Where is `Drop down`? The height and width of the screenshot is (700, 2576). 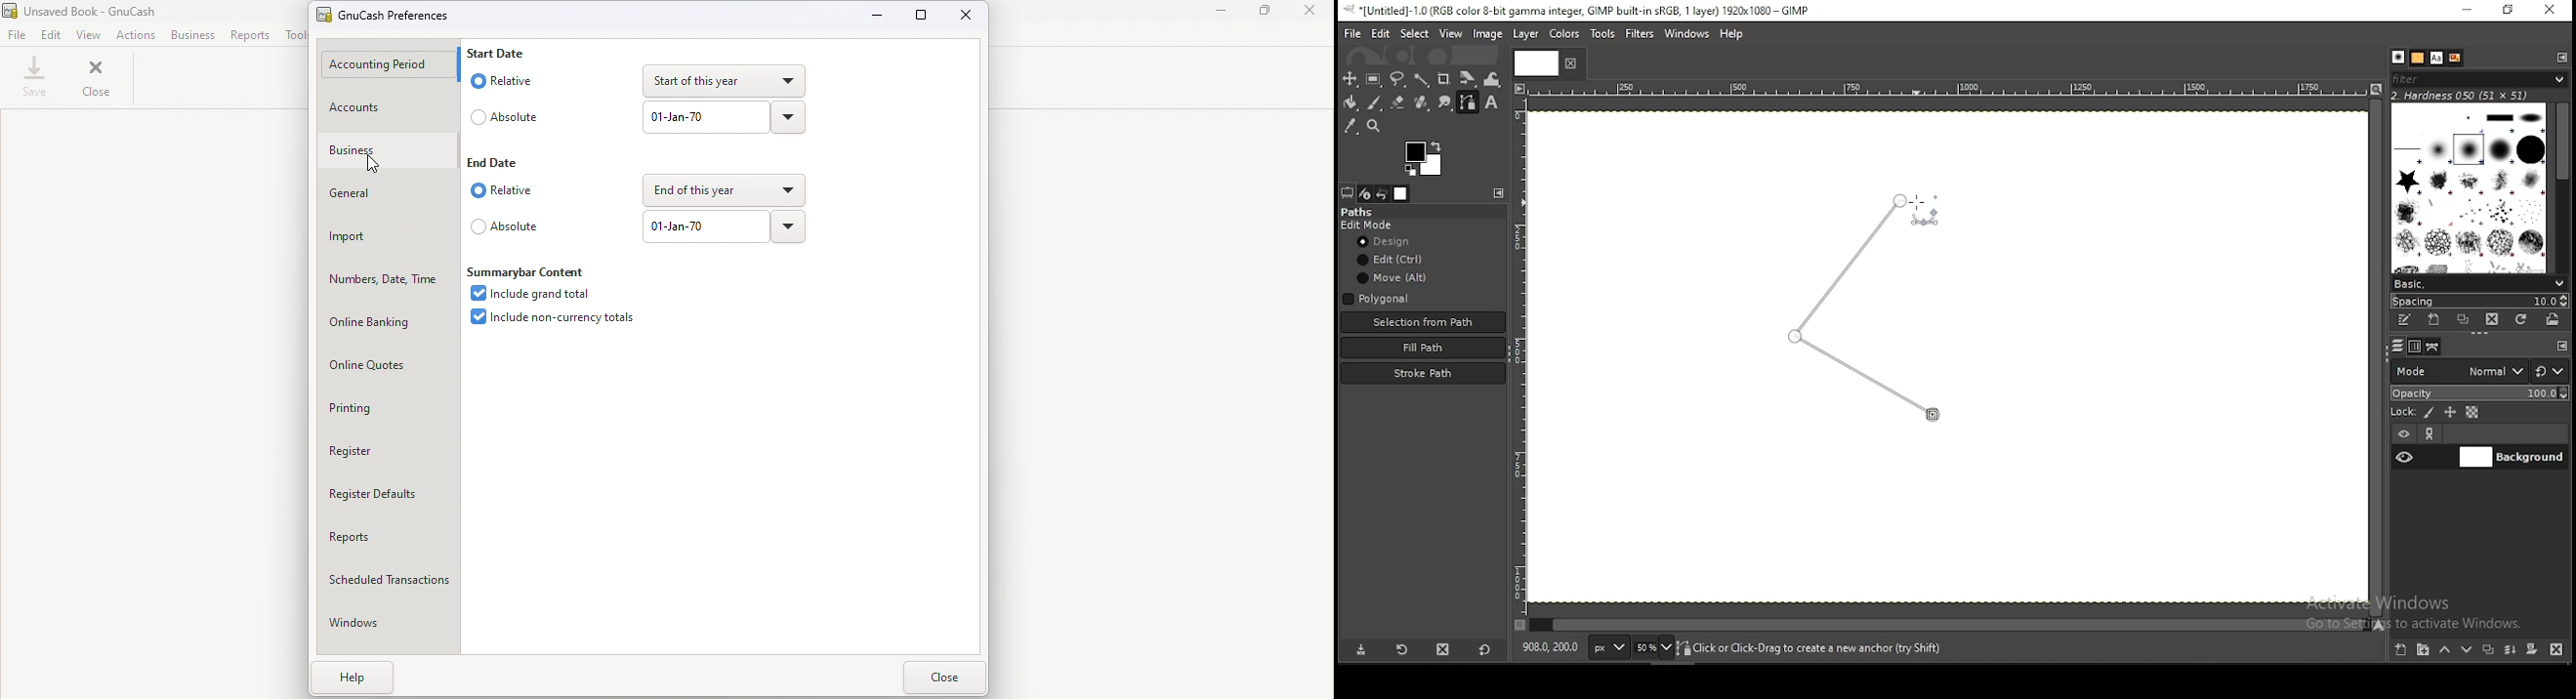
Drop down is located at coordinates (724, 188).